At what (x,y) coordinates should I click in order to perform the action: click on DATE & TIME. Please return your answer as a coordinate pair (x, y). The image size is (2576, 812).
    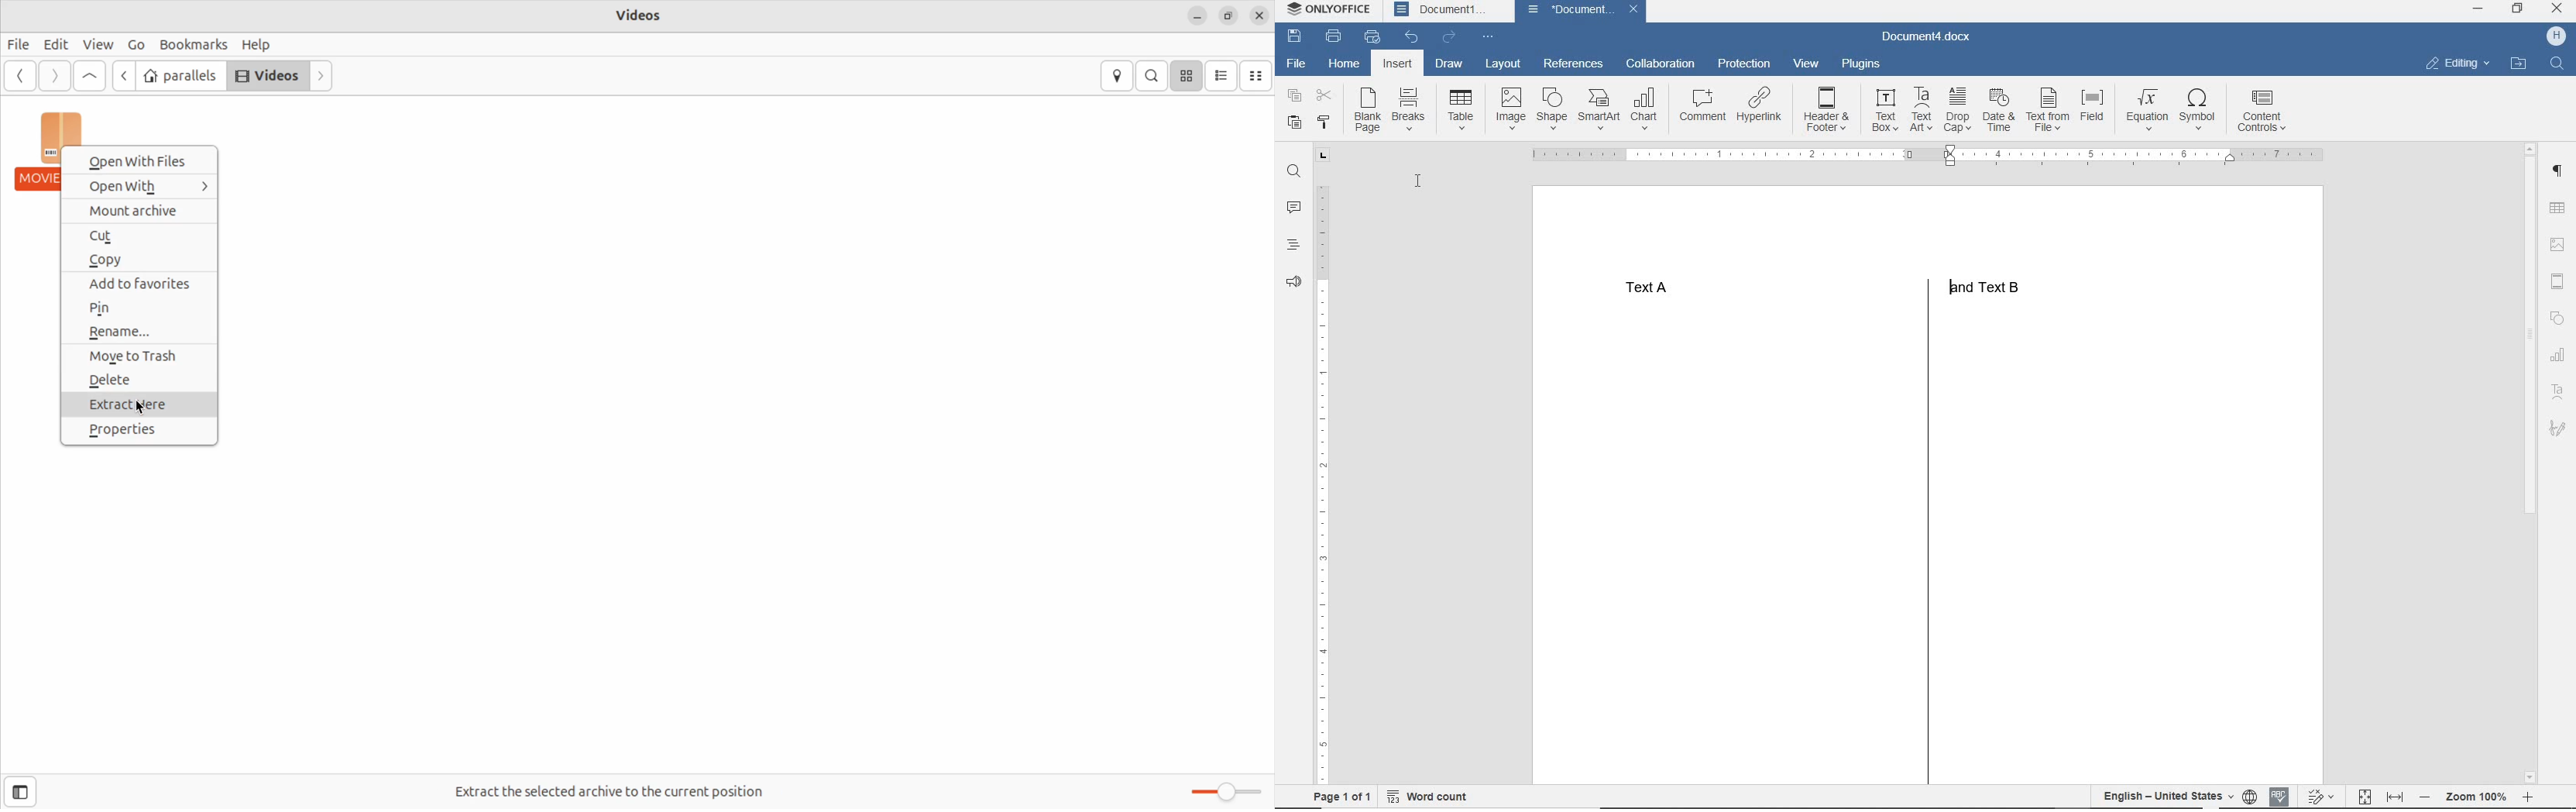
    Looking at the image, I should click on (2000, 112).